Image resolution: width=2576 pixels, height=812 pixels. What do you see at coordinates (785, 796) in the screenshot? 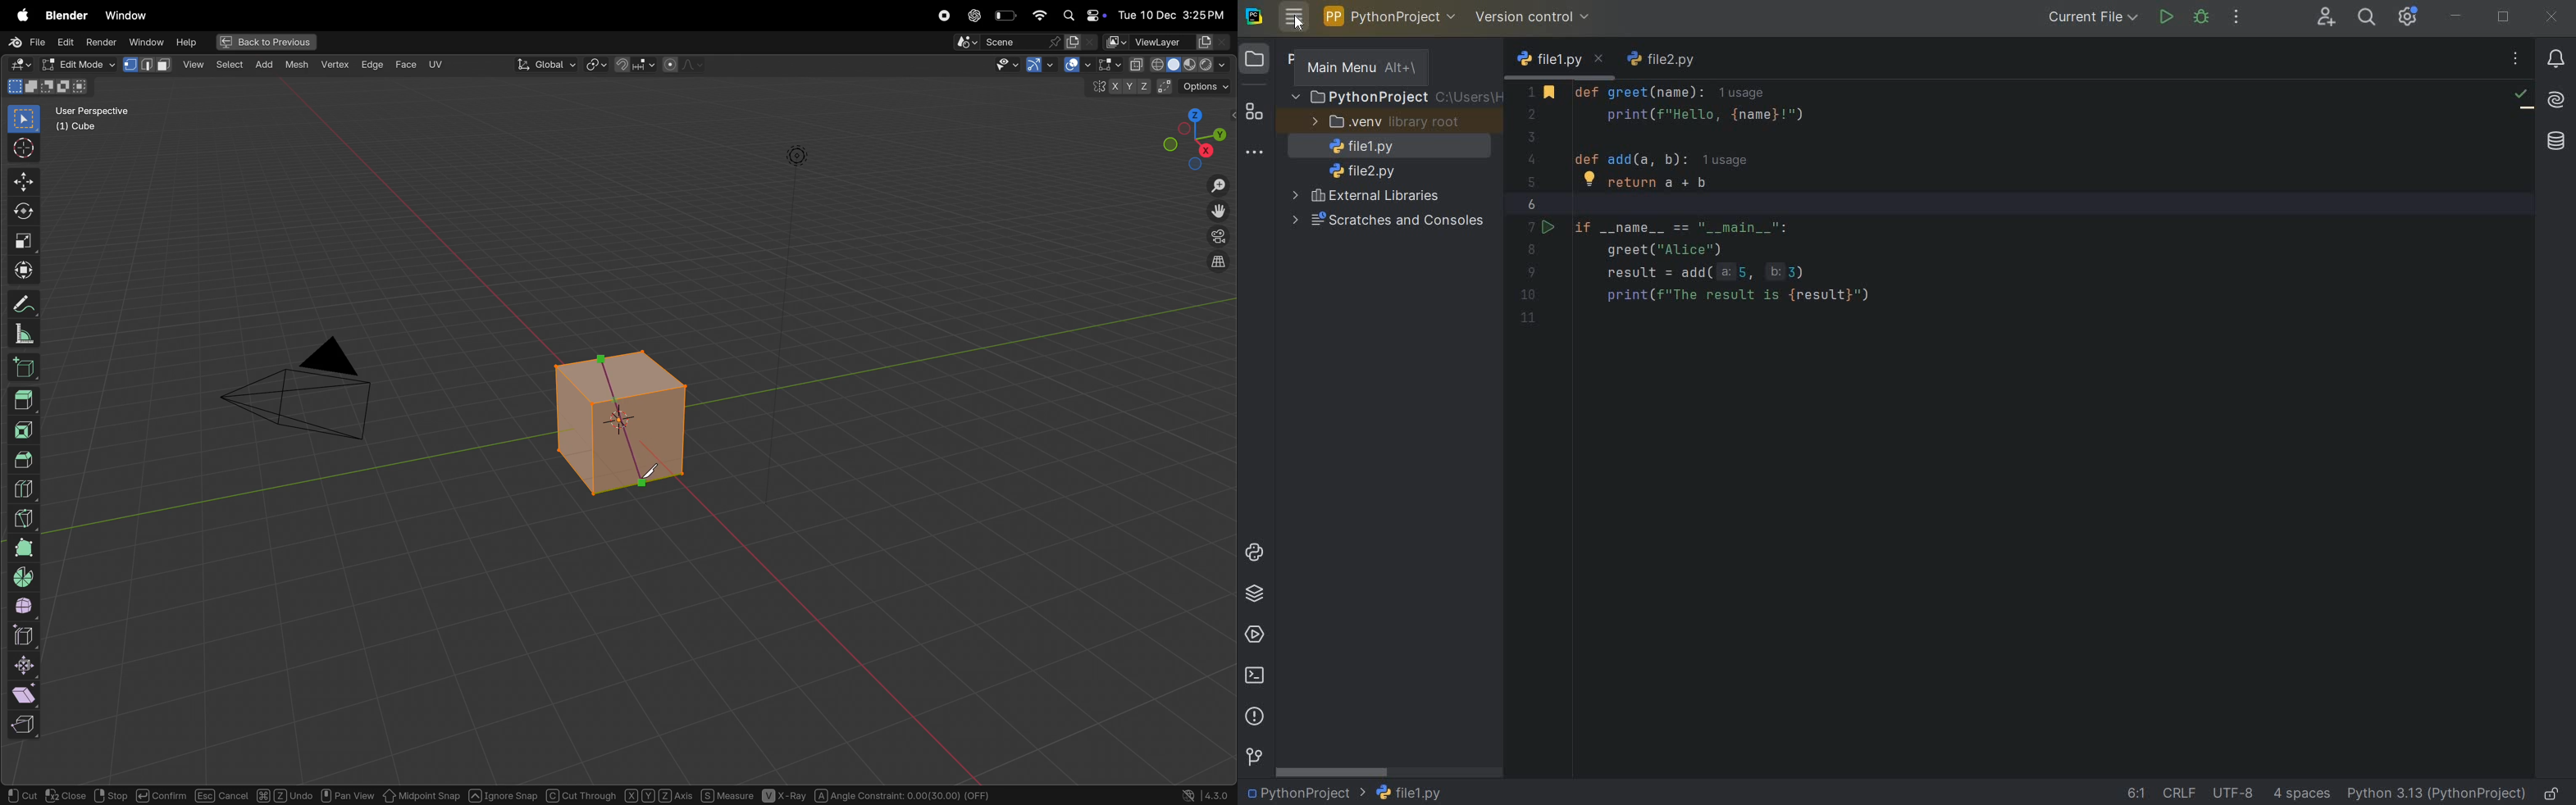
I see `X-Ray` at bounding box center [785, 796].